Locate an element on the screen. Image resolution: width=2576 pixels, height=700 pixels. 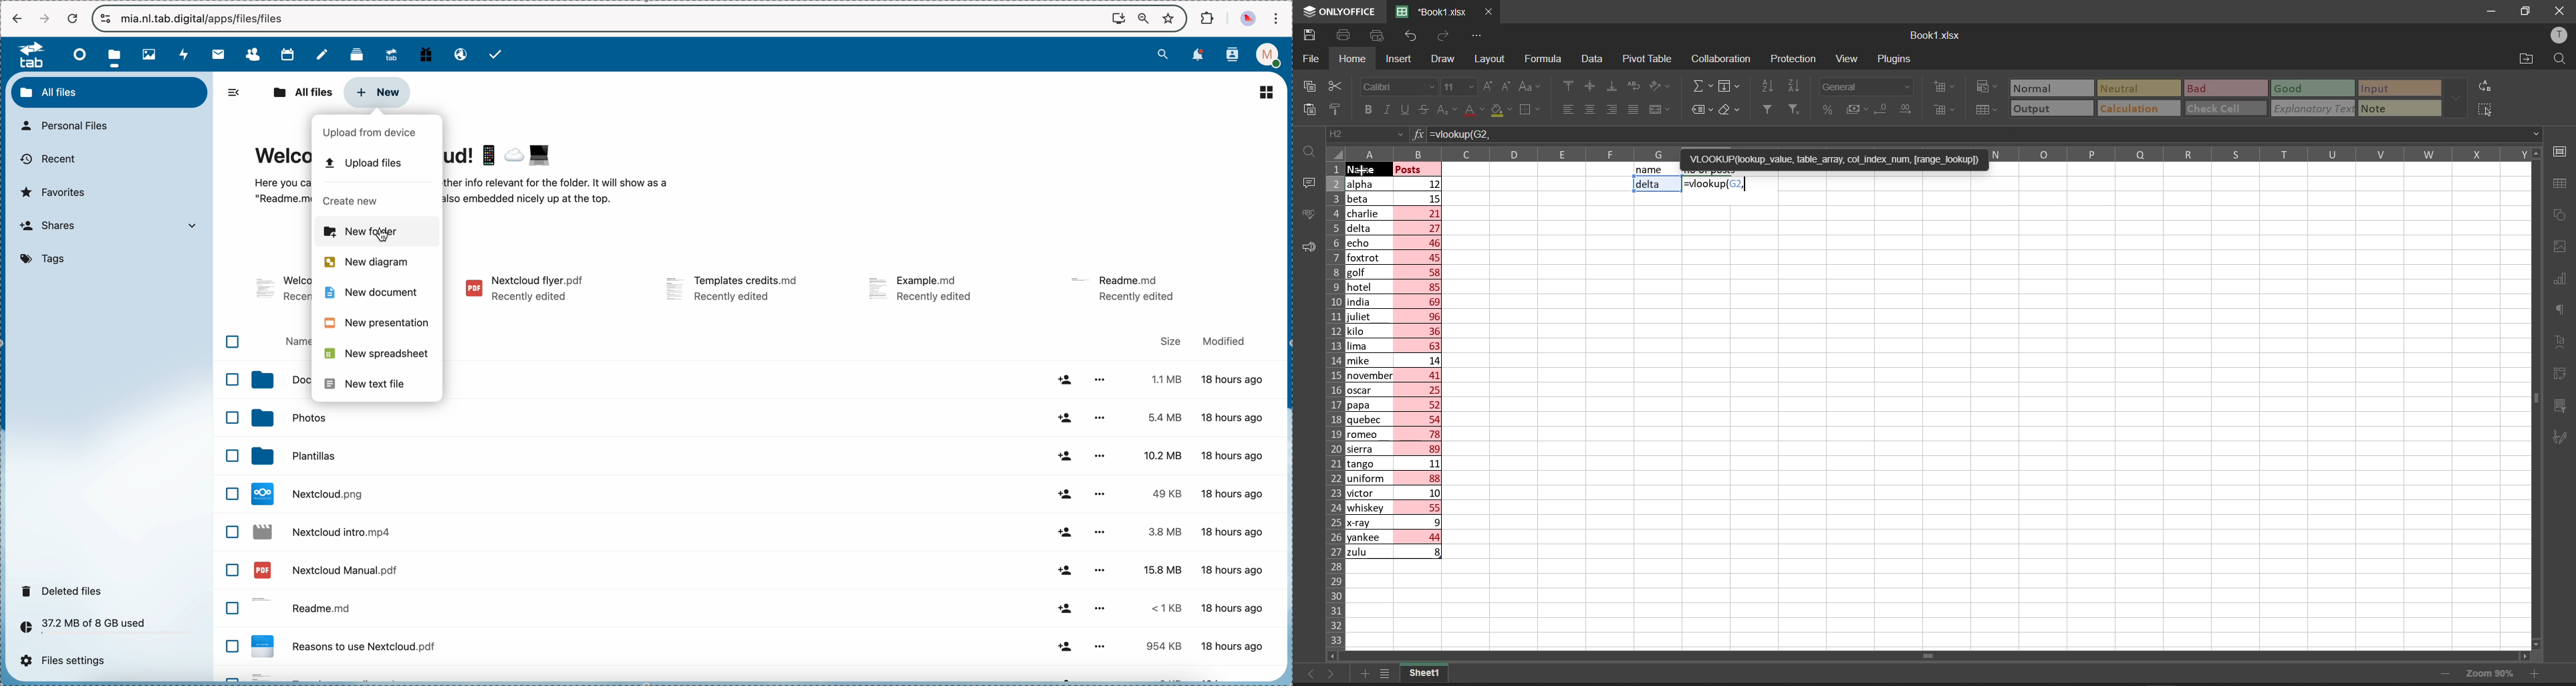
click on files is located at coordinates (117, 54).